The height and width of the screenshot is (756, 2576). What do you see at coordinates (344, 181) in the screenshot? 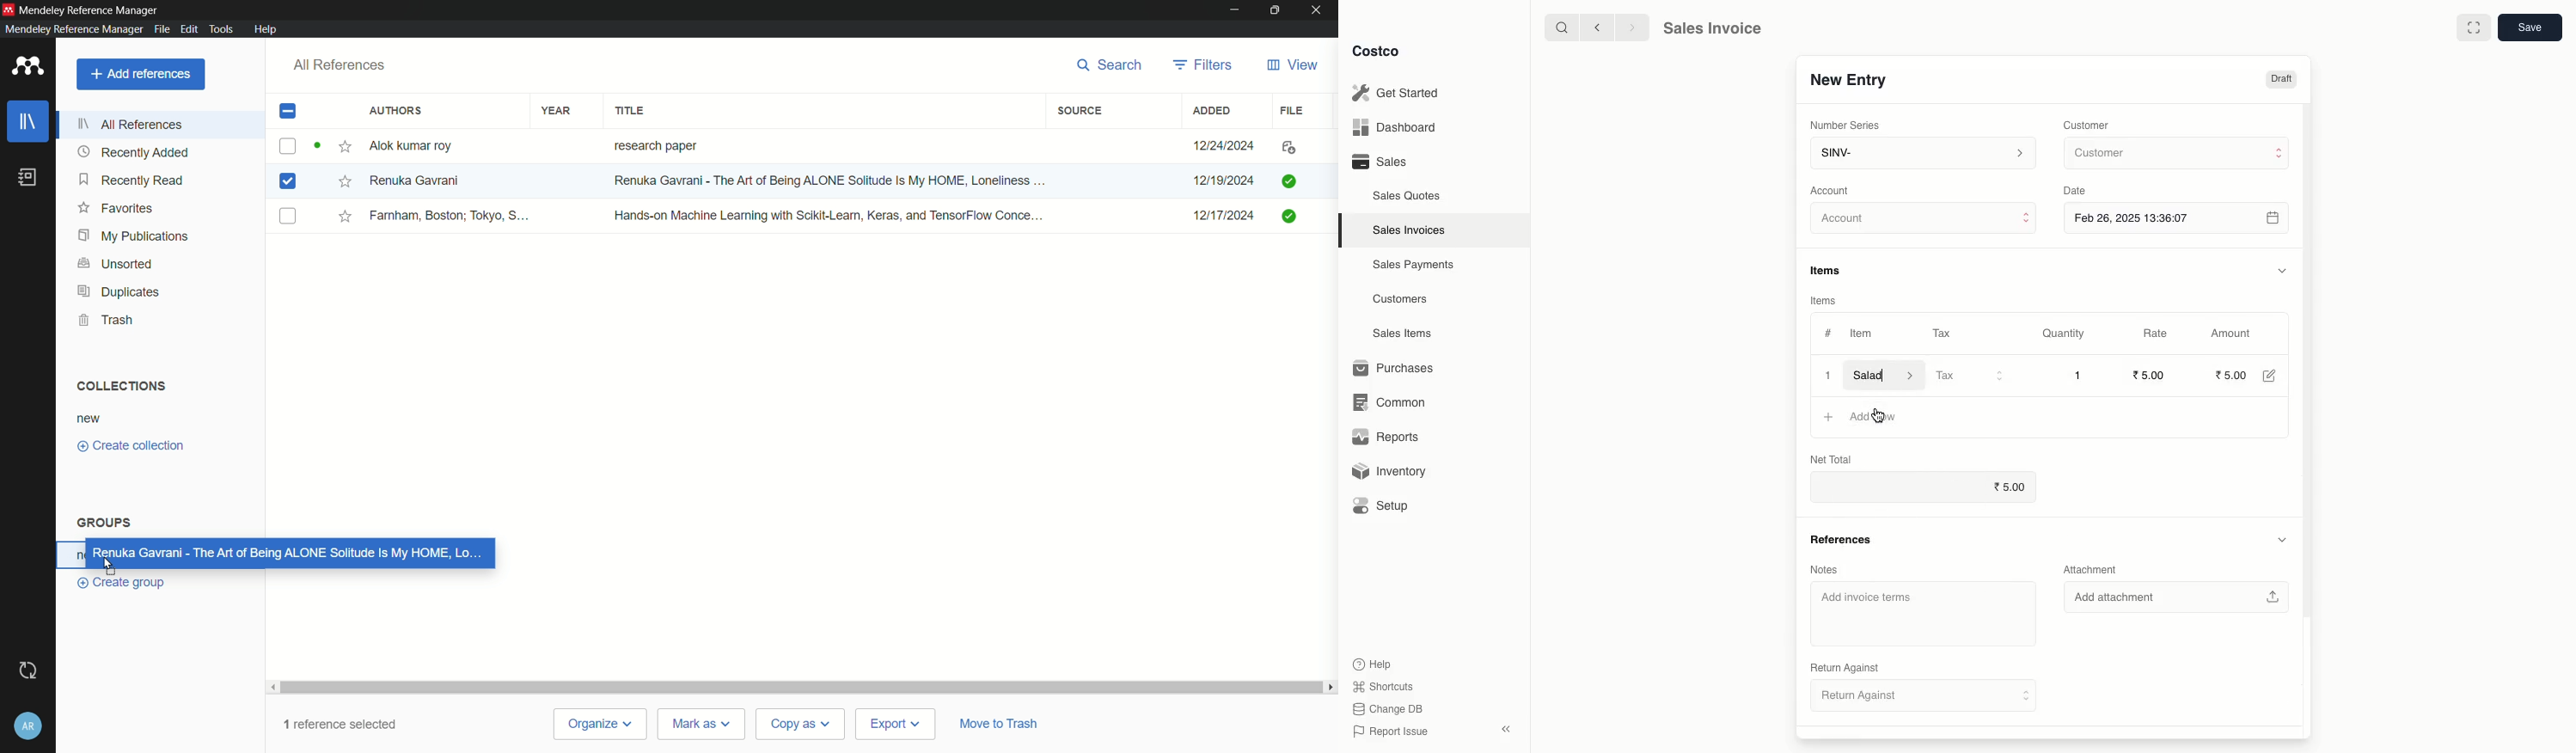
I see `Star` at bounding box center [344, 181].